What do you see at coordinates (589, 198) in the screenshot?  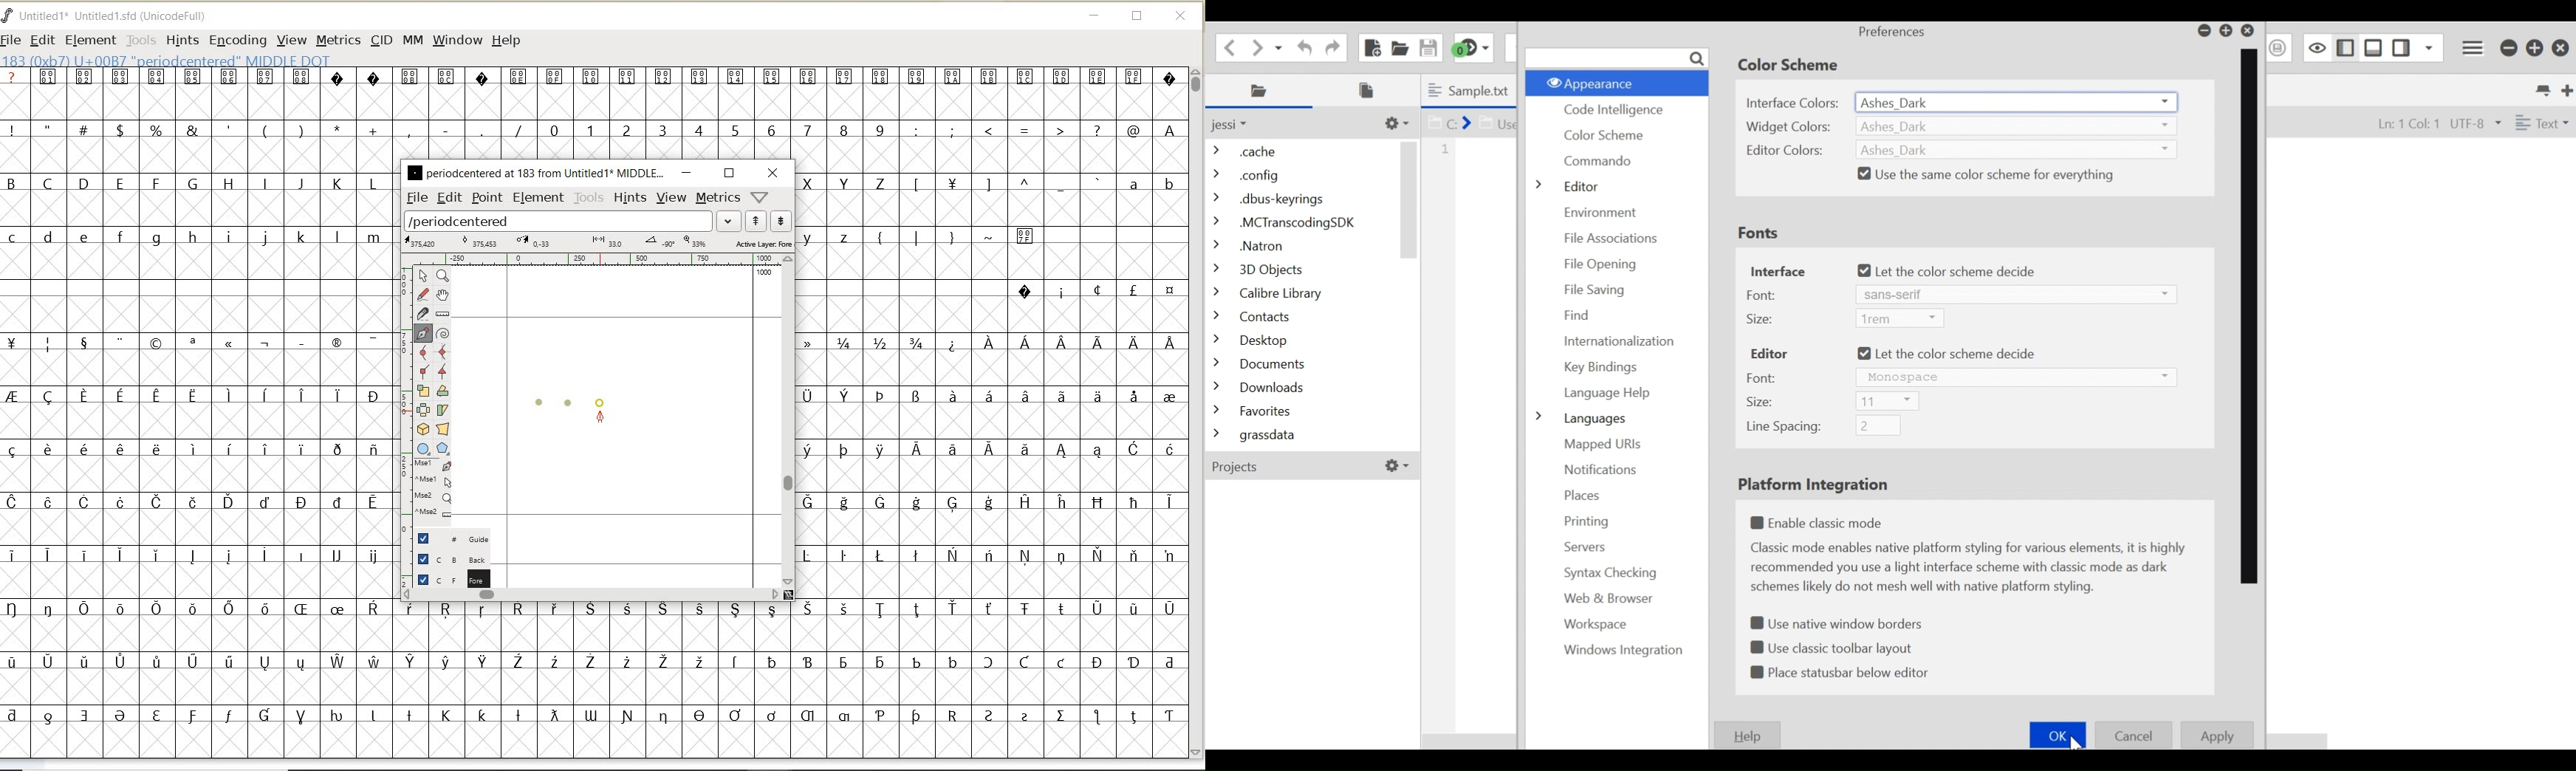 I see `tools` at bounding box center [589, 198].